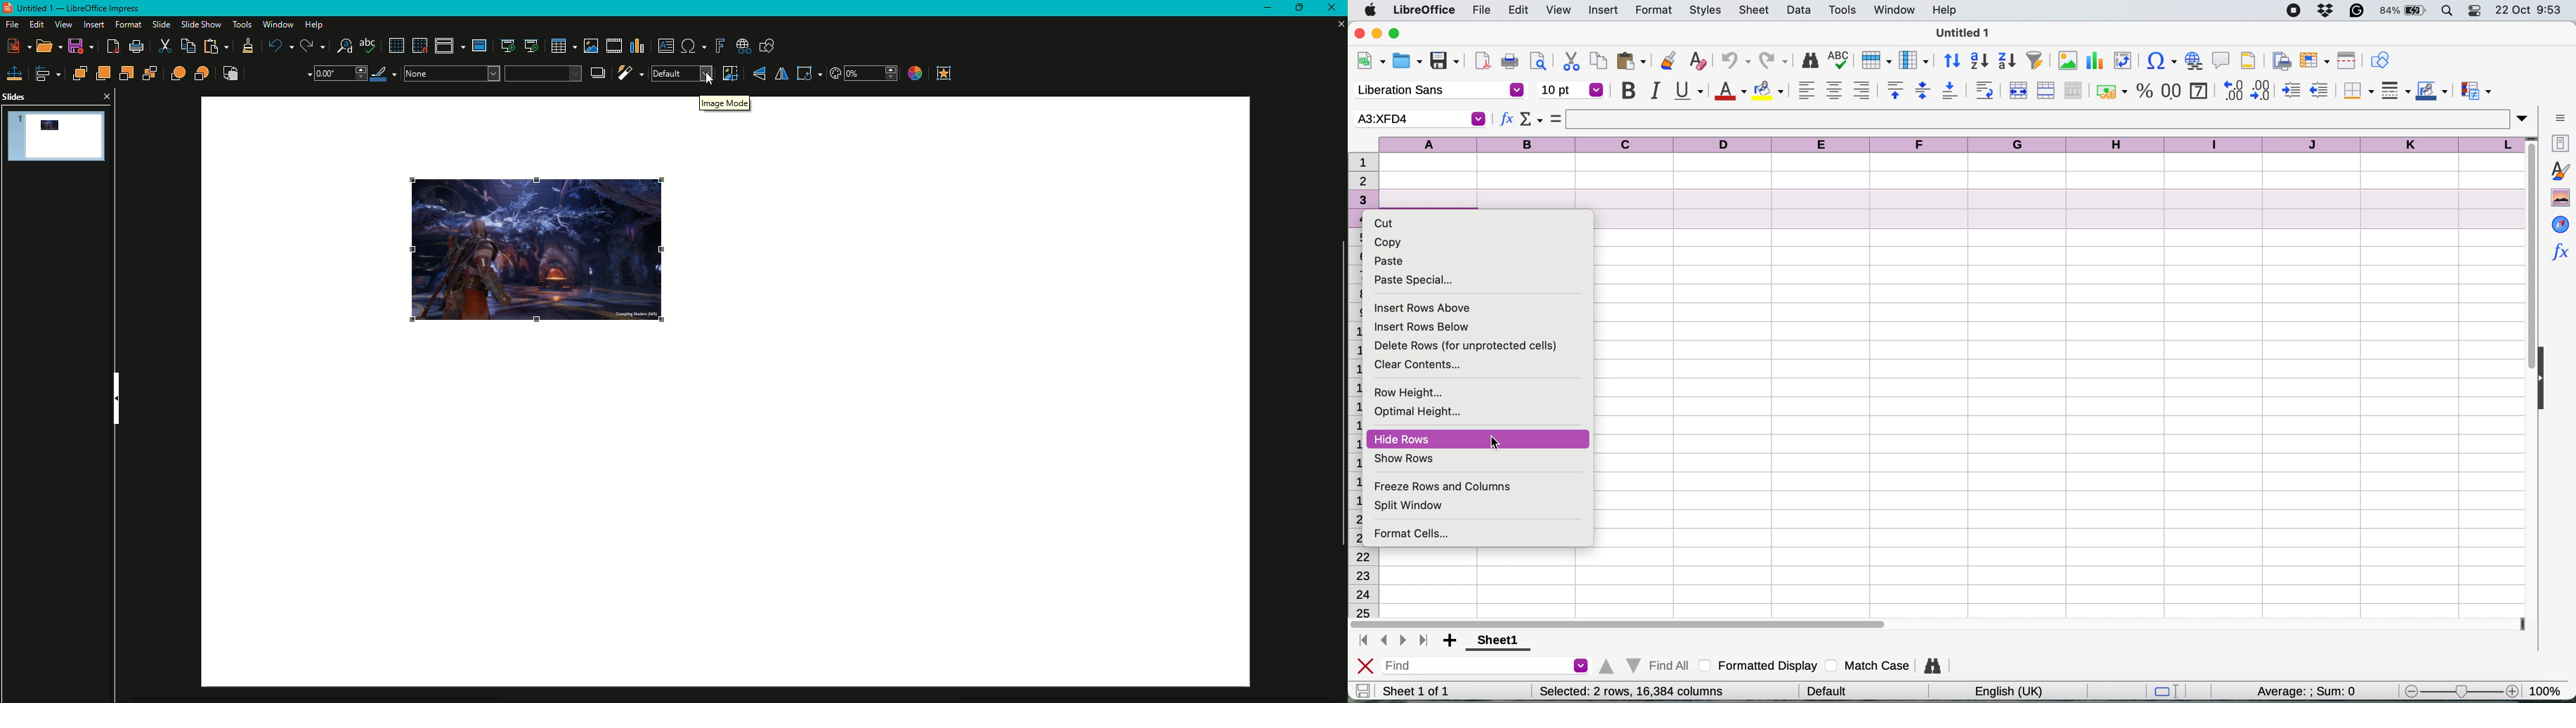 Image resolution: width=2576 pixels, height=728 pixels. Describe the element at coordinates (157, 25) in the screenshot. I see `Slide` at that location.